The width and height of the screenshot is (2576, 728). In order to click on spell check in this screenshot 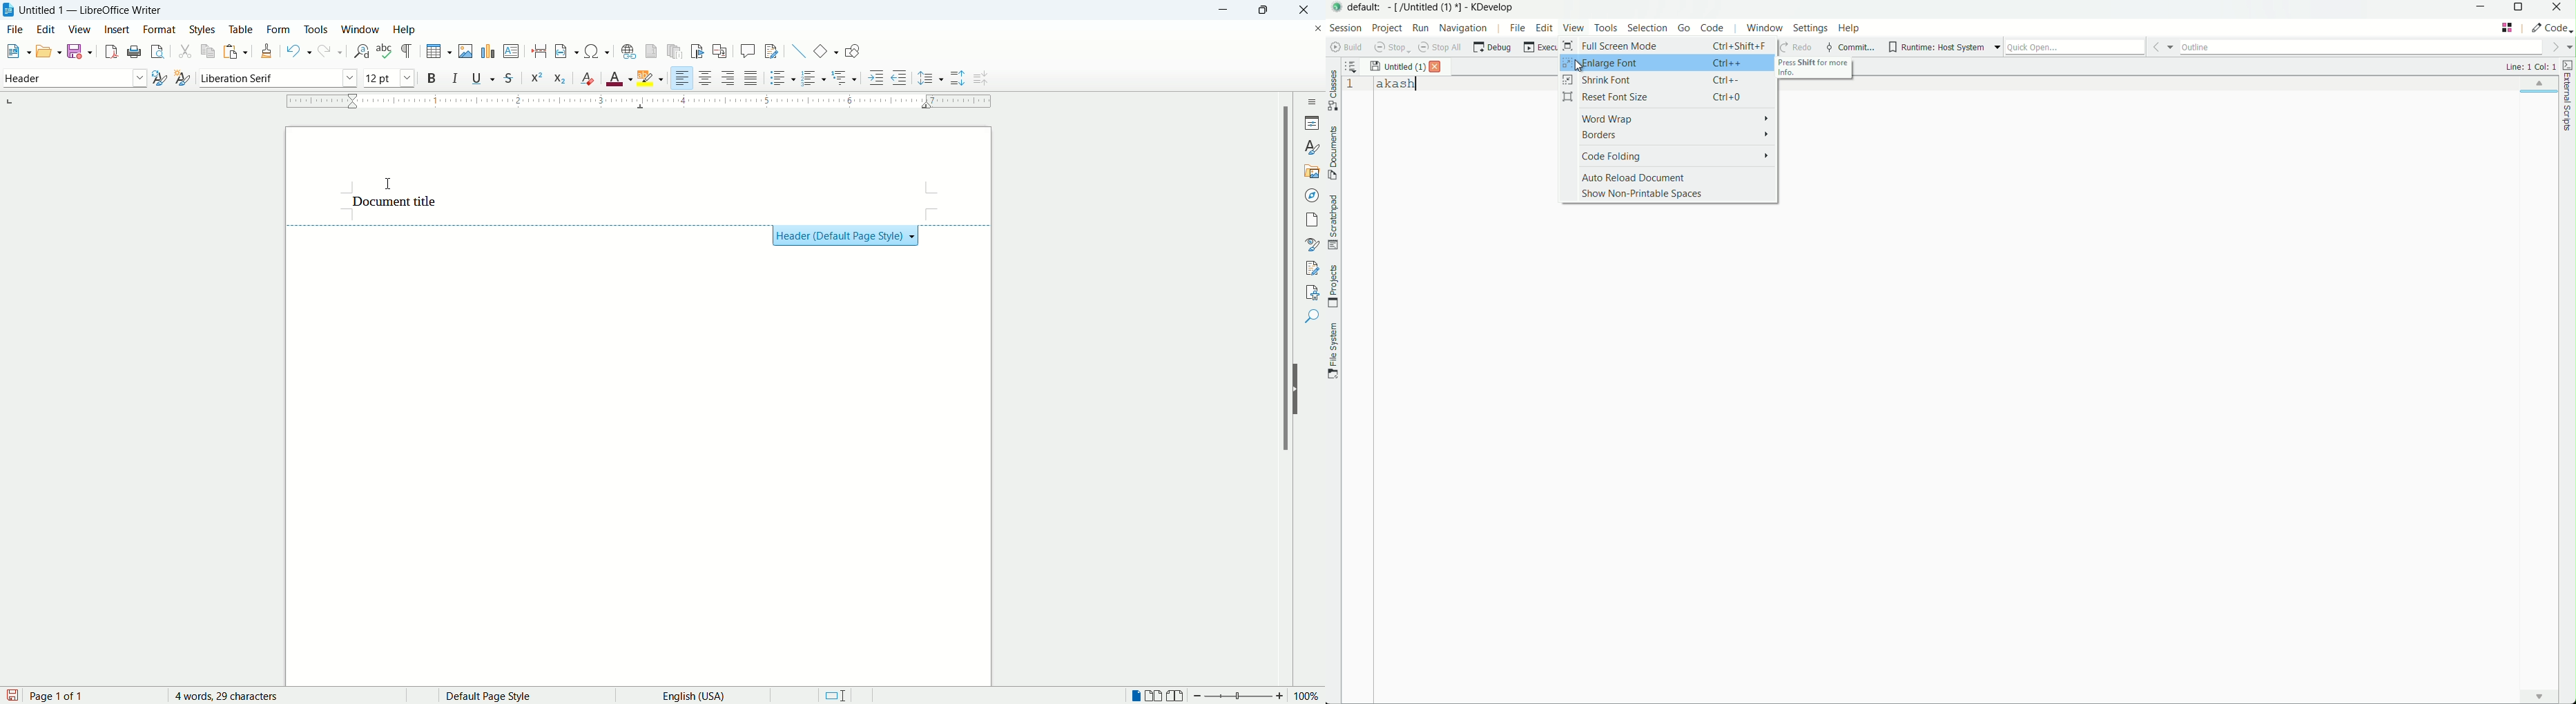, I will do `click(384, 51)`.